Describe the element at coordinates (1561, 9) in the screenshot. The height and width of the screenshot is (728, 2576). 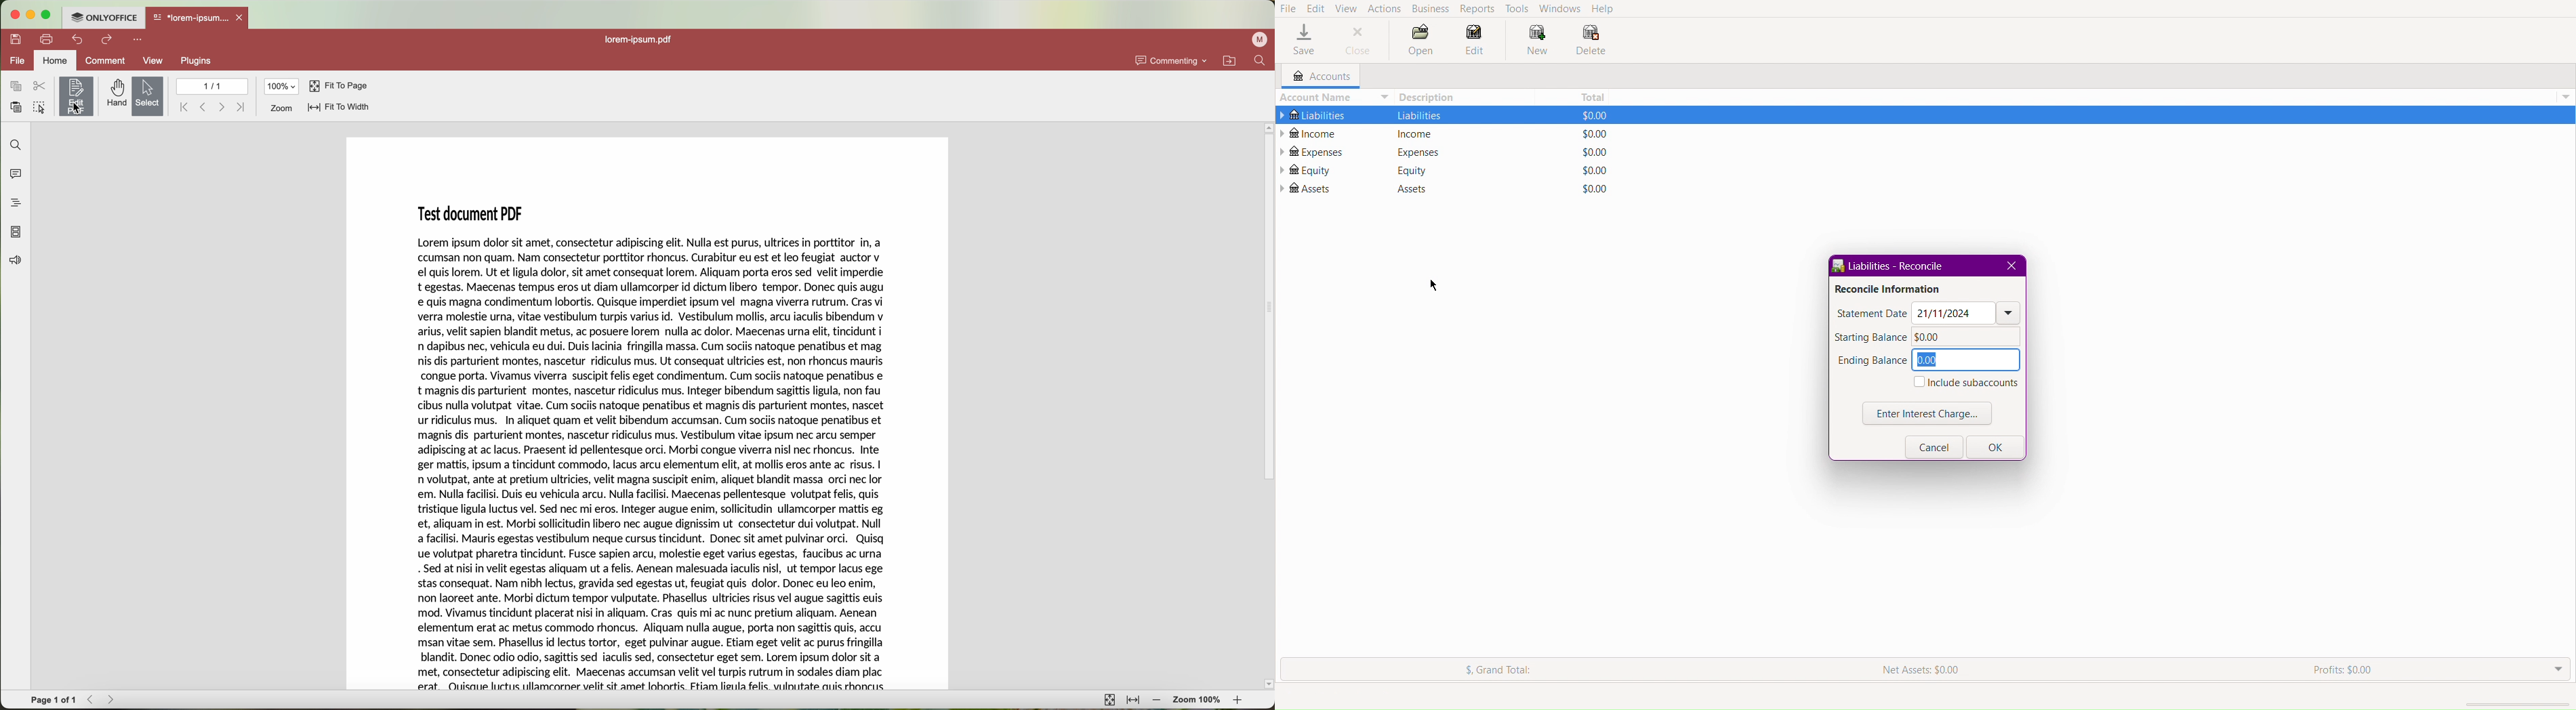
I see `Windows` at that location.